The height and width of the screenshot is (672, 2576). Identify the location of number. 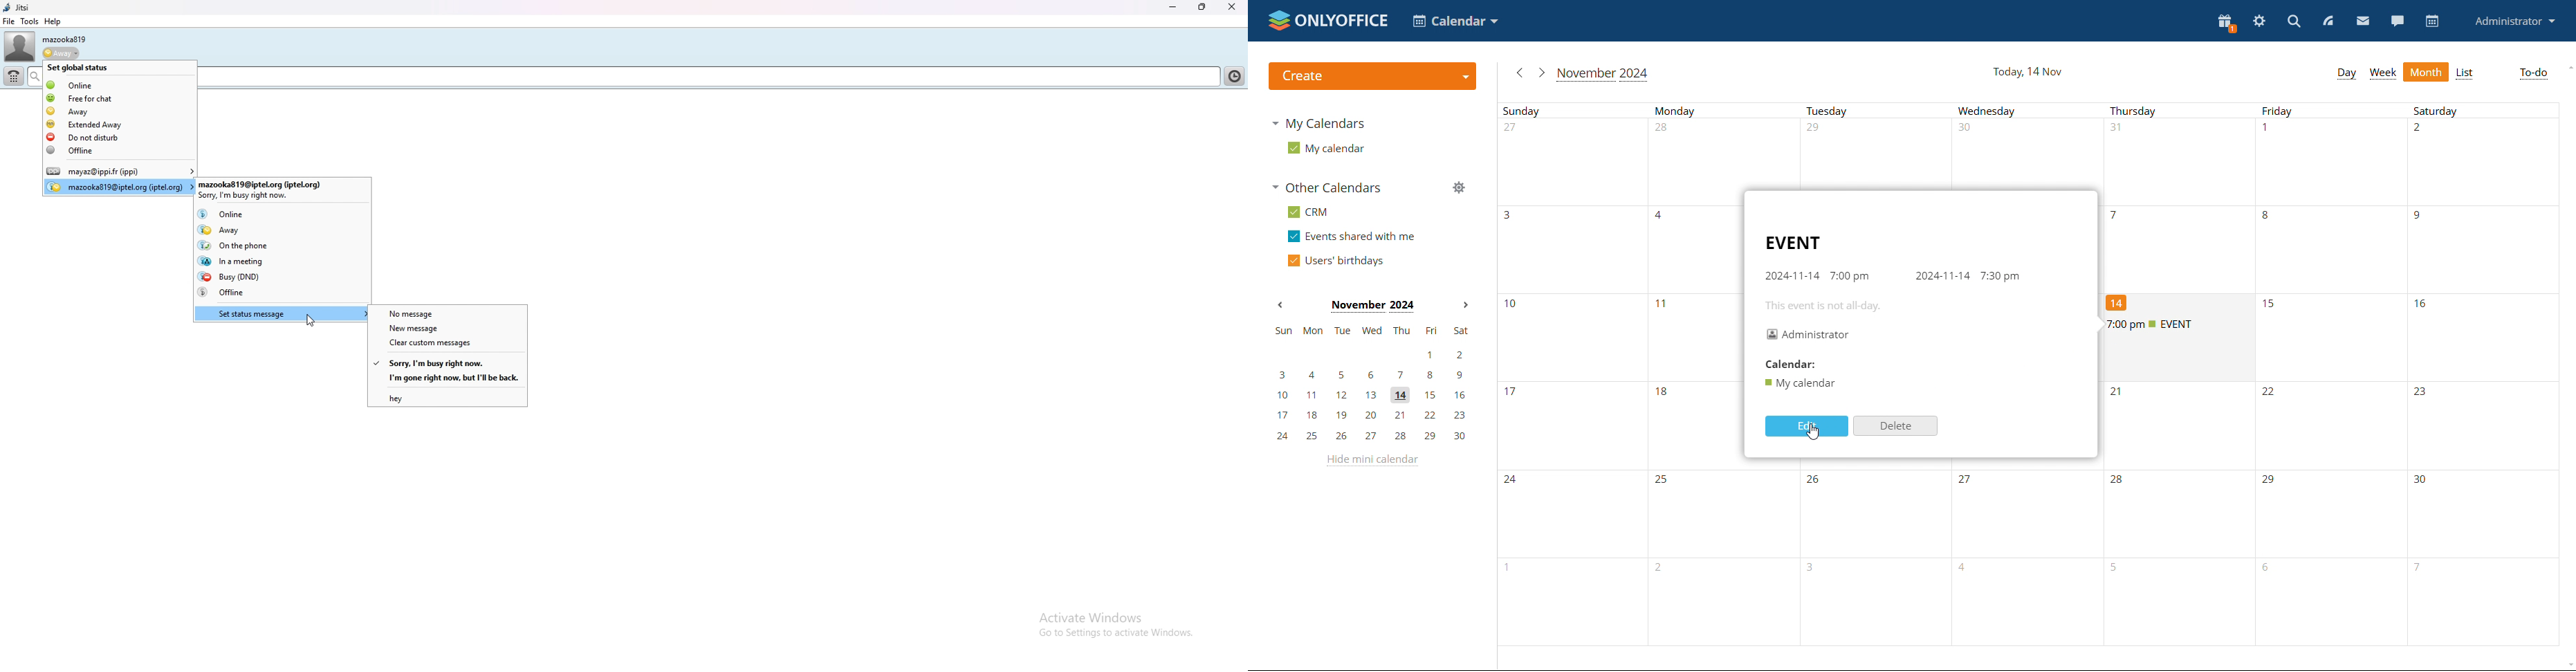
(2415, 569).